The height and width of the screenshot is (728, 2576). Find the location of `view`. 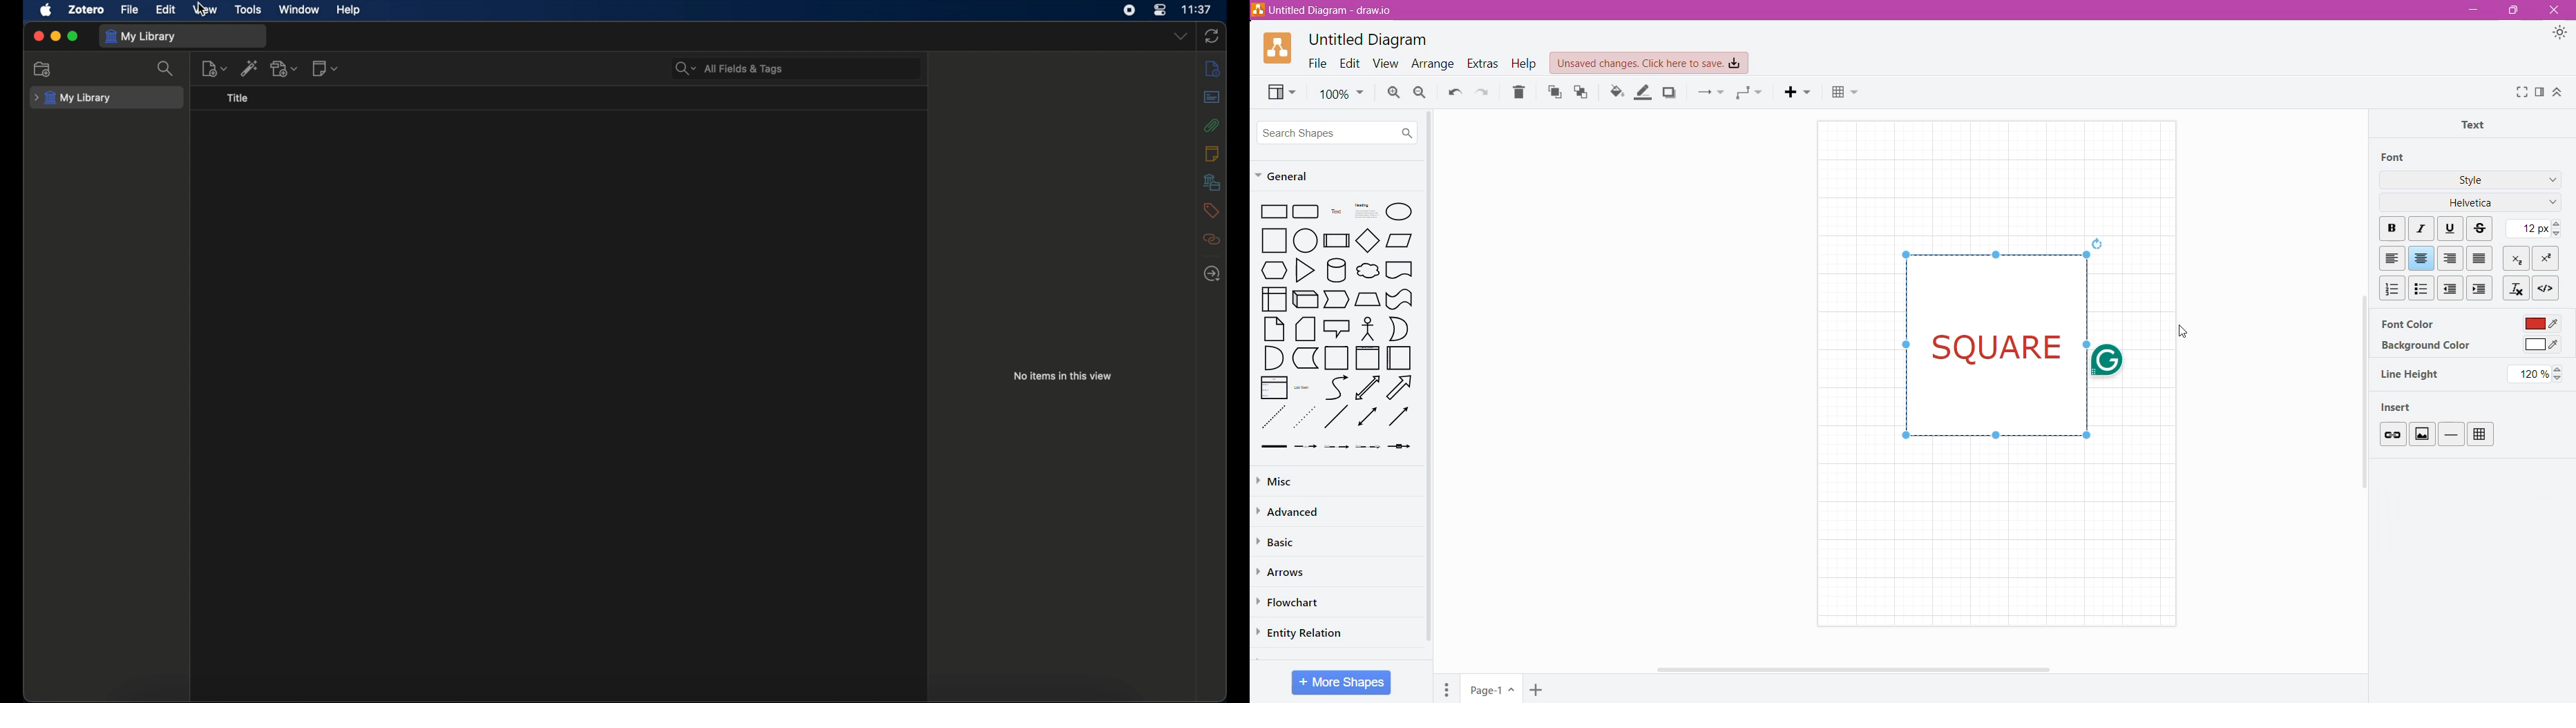

view is located at coordinates (207, 9).